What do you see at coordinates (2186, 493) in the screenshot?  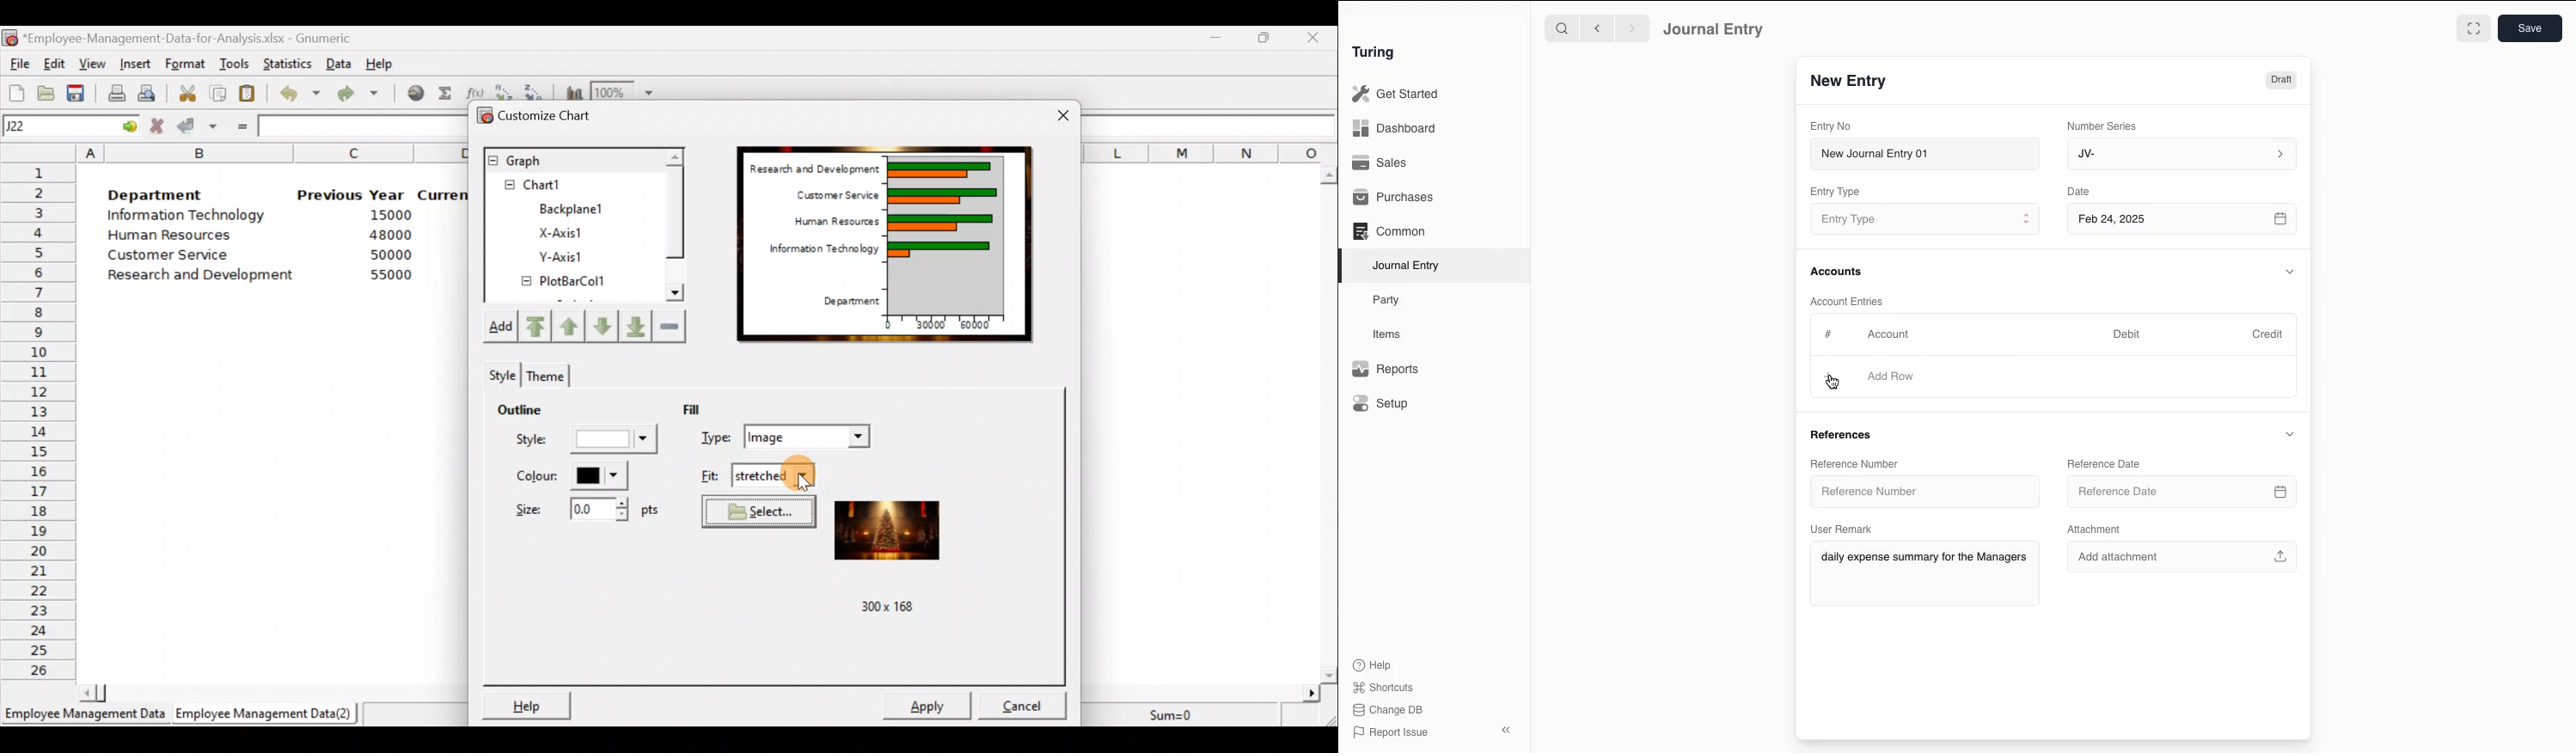 I see `Reference Date` at bounding box center [2186, 493].